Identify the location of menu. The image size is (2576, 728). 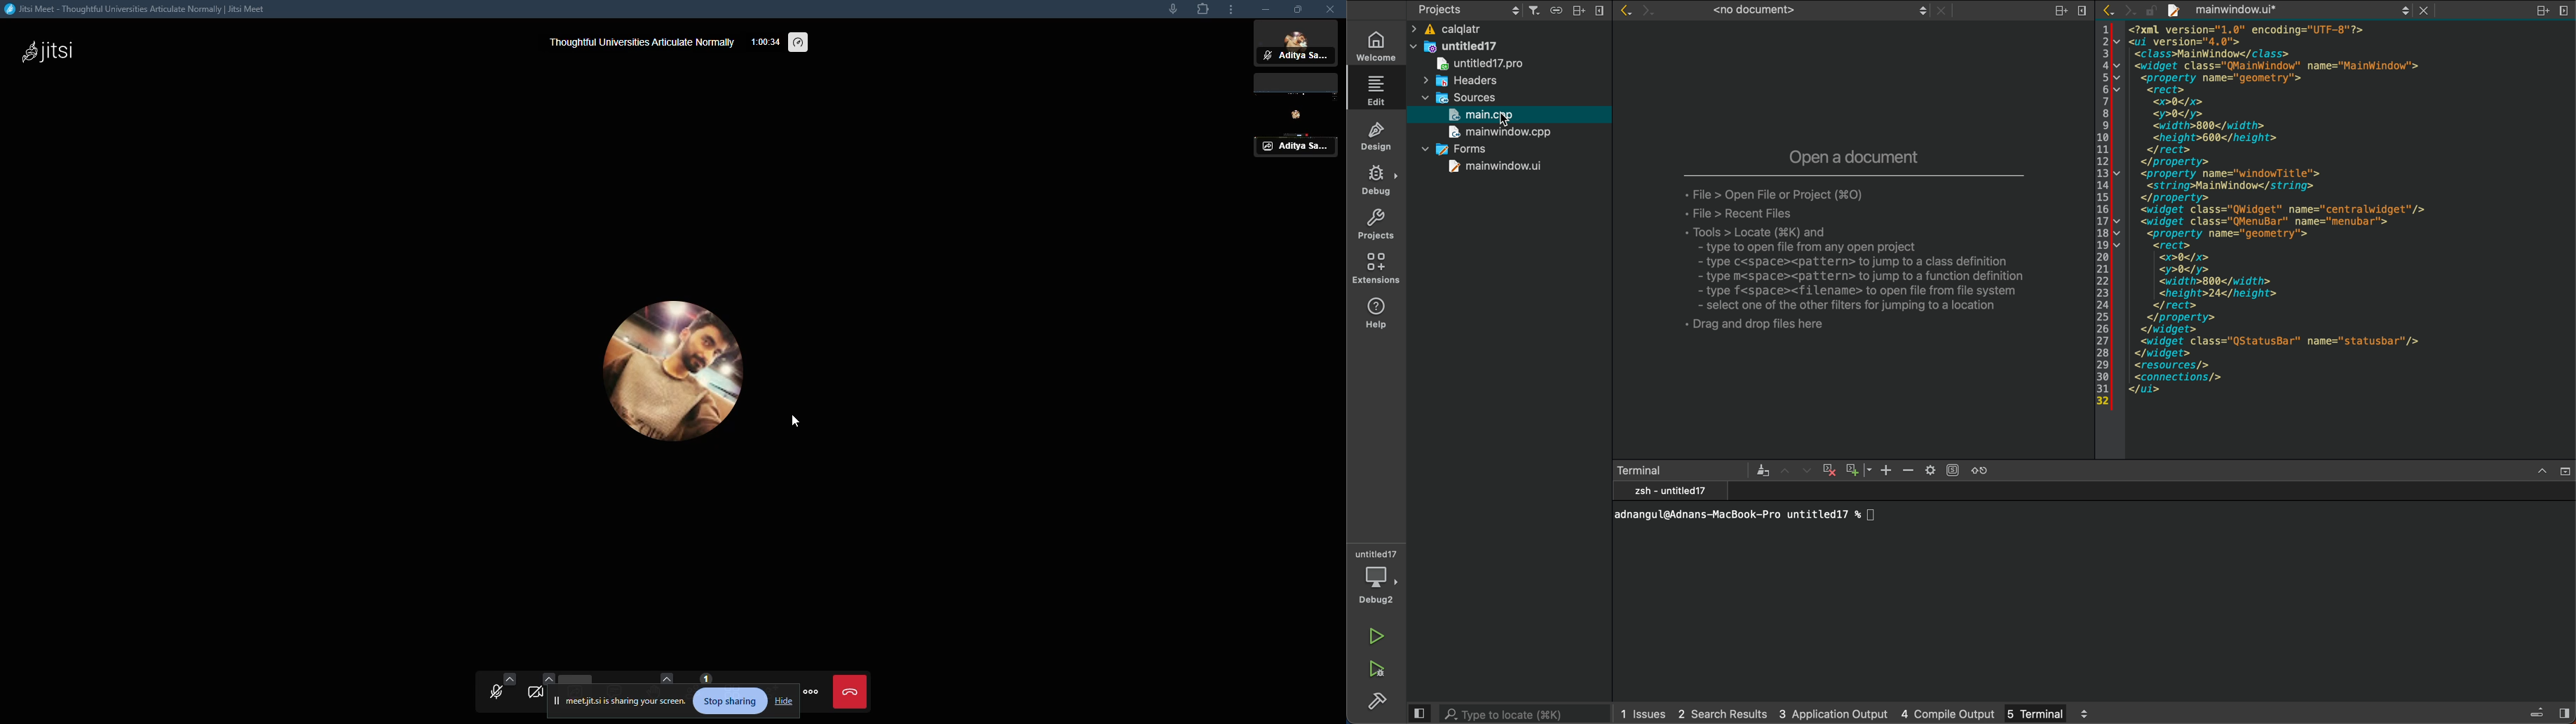
(816, 694).